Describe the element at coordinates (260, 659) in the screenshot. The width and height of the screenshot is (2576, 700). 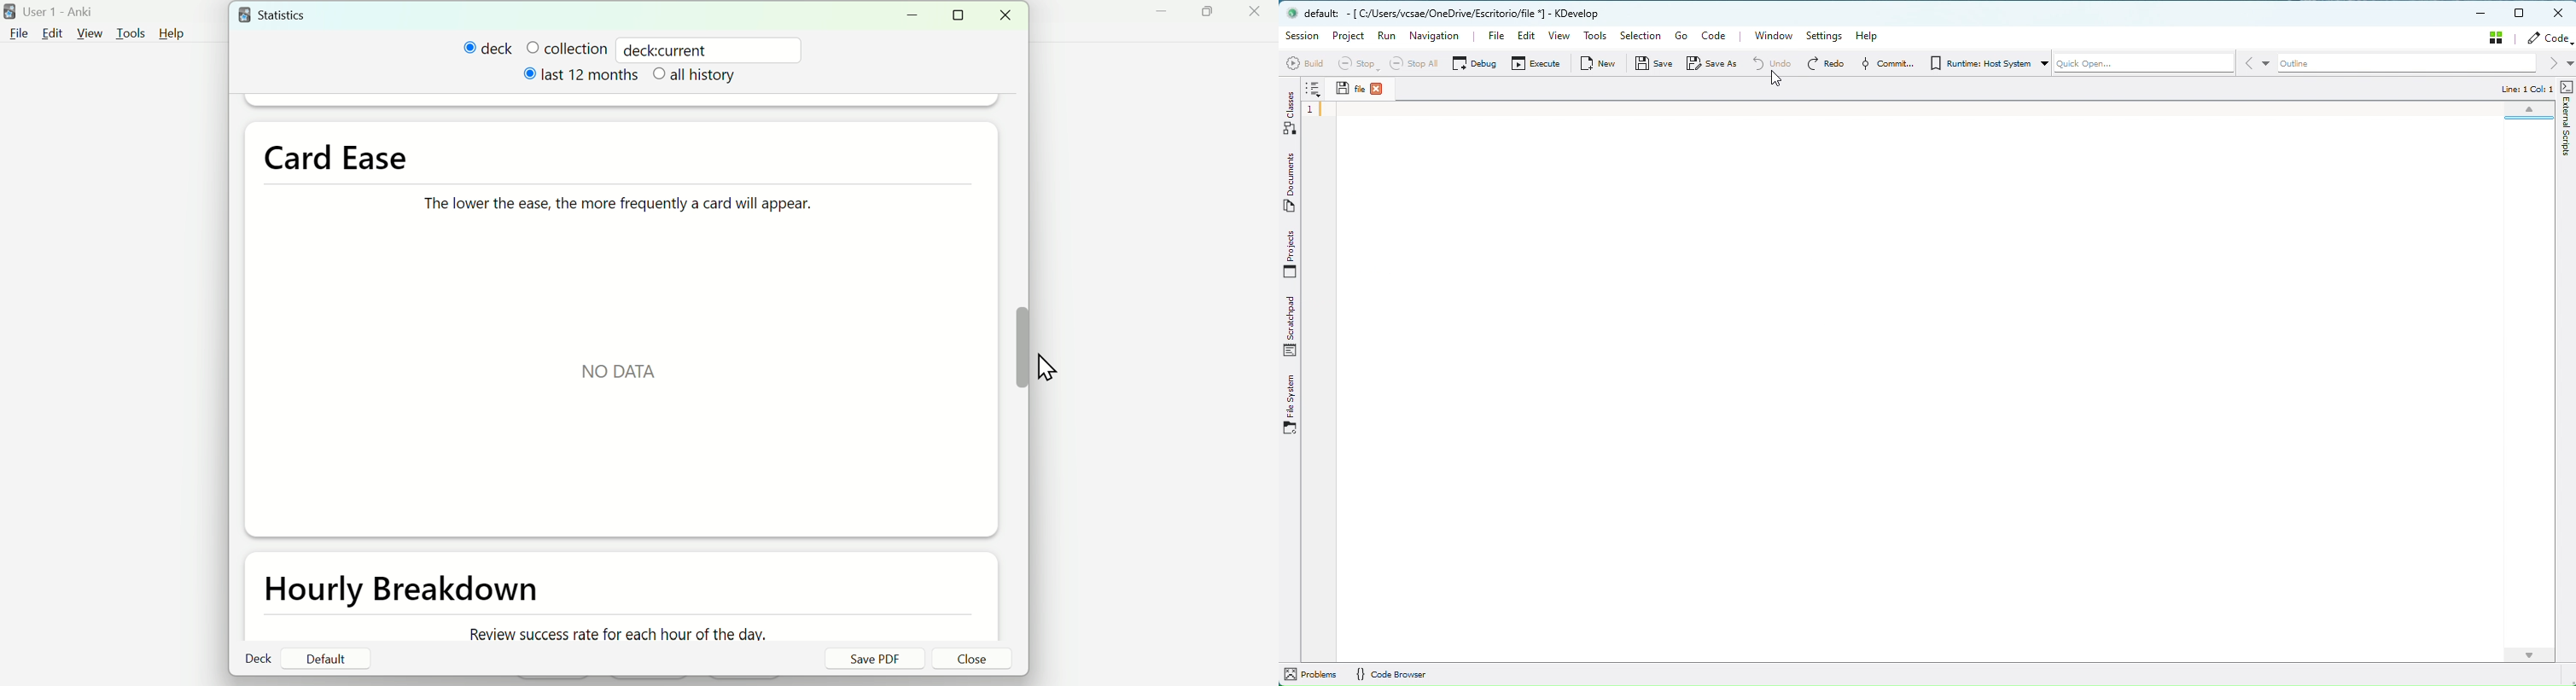
I see `Deck` at that location.